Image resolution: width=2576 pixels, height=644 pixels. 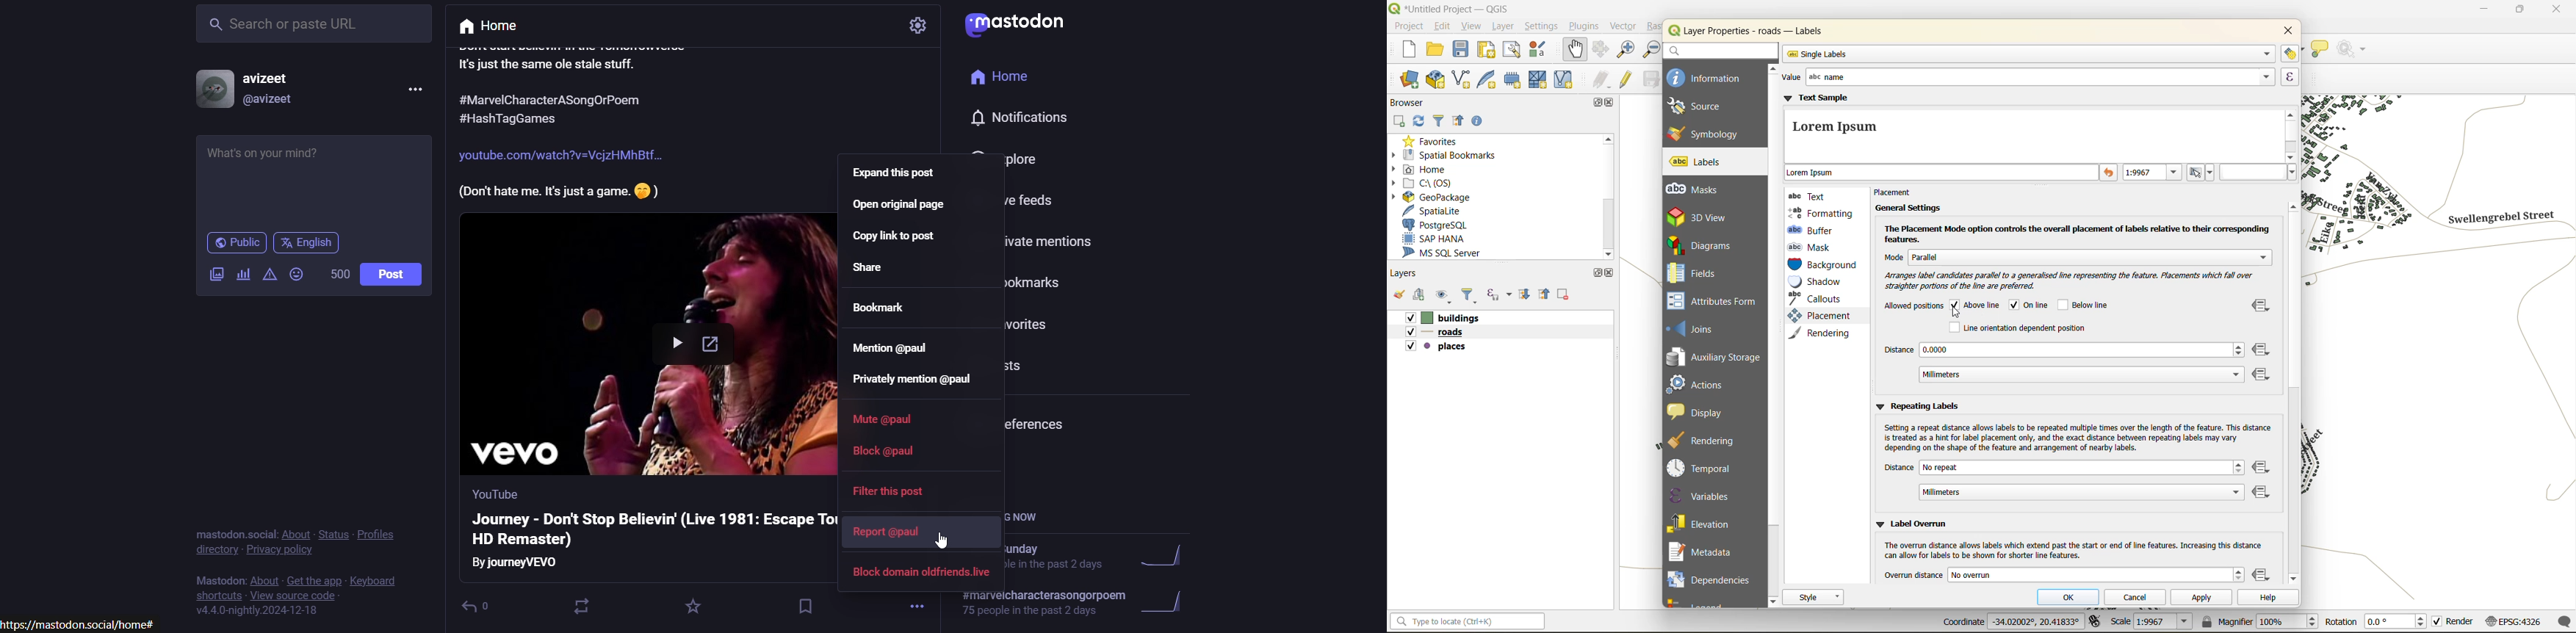 What do you see at coordinates (1536, 80) in the screenshot?
I see `new mesh layer` at bounding box center [1536, 80].